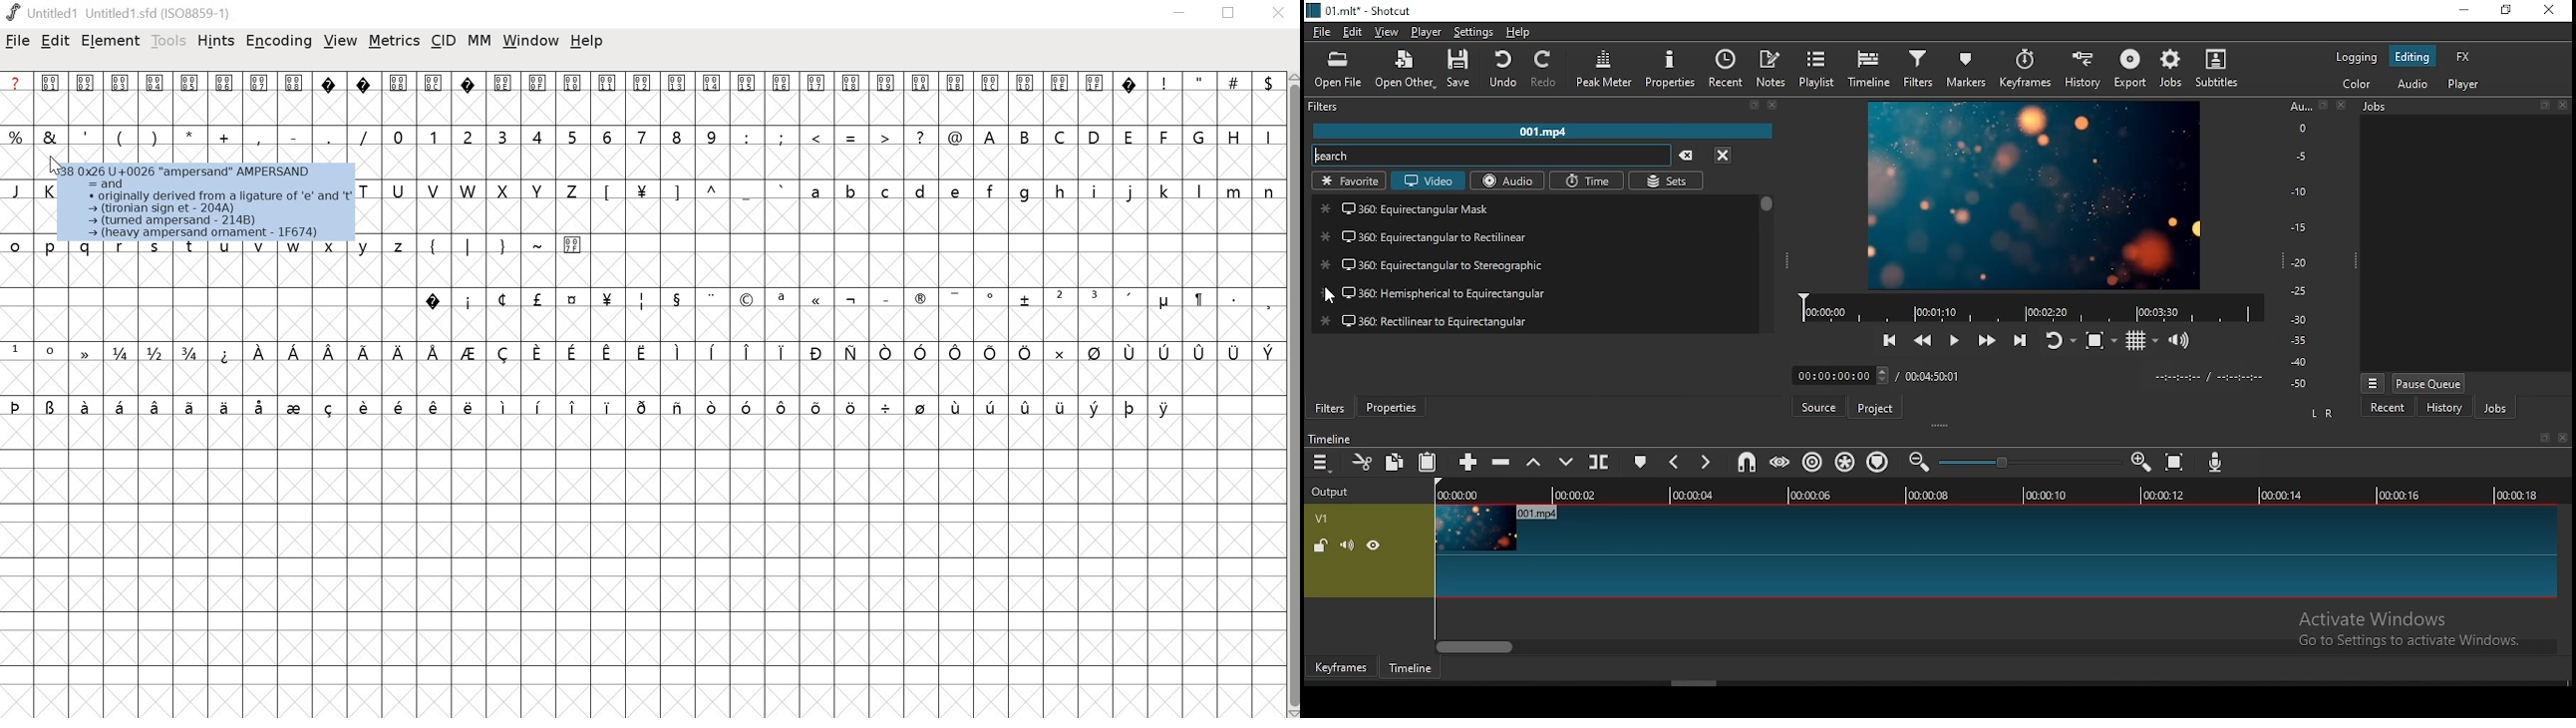  I want to click on /, so click(364, 136).